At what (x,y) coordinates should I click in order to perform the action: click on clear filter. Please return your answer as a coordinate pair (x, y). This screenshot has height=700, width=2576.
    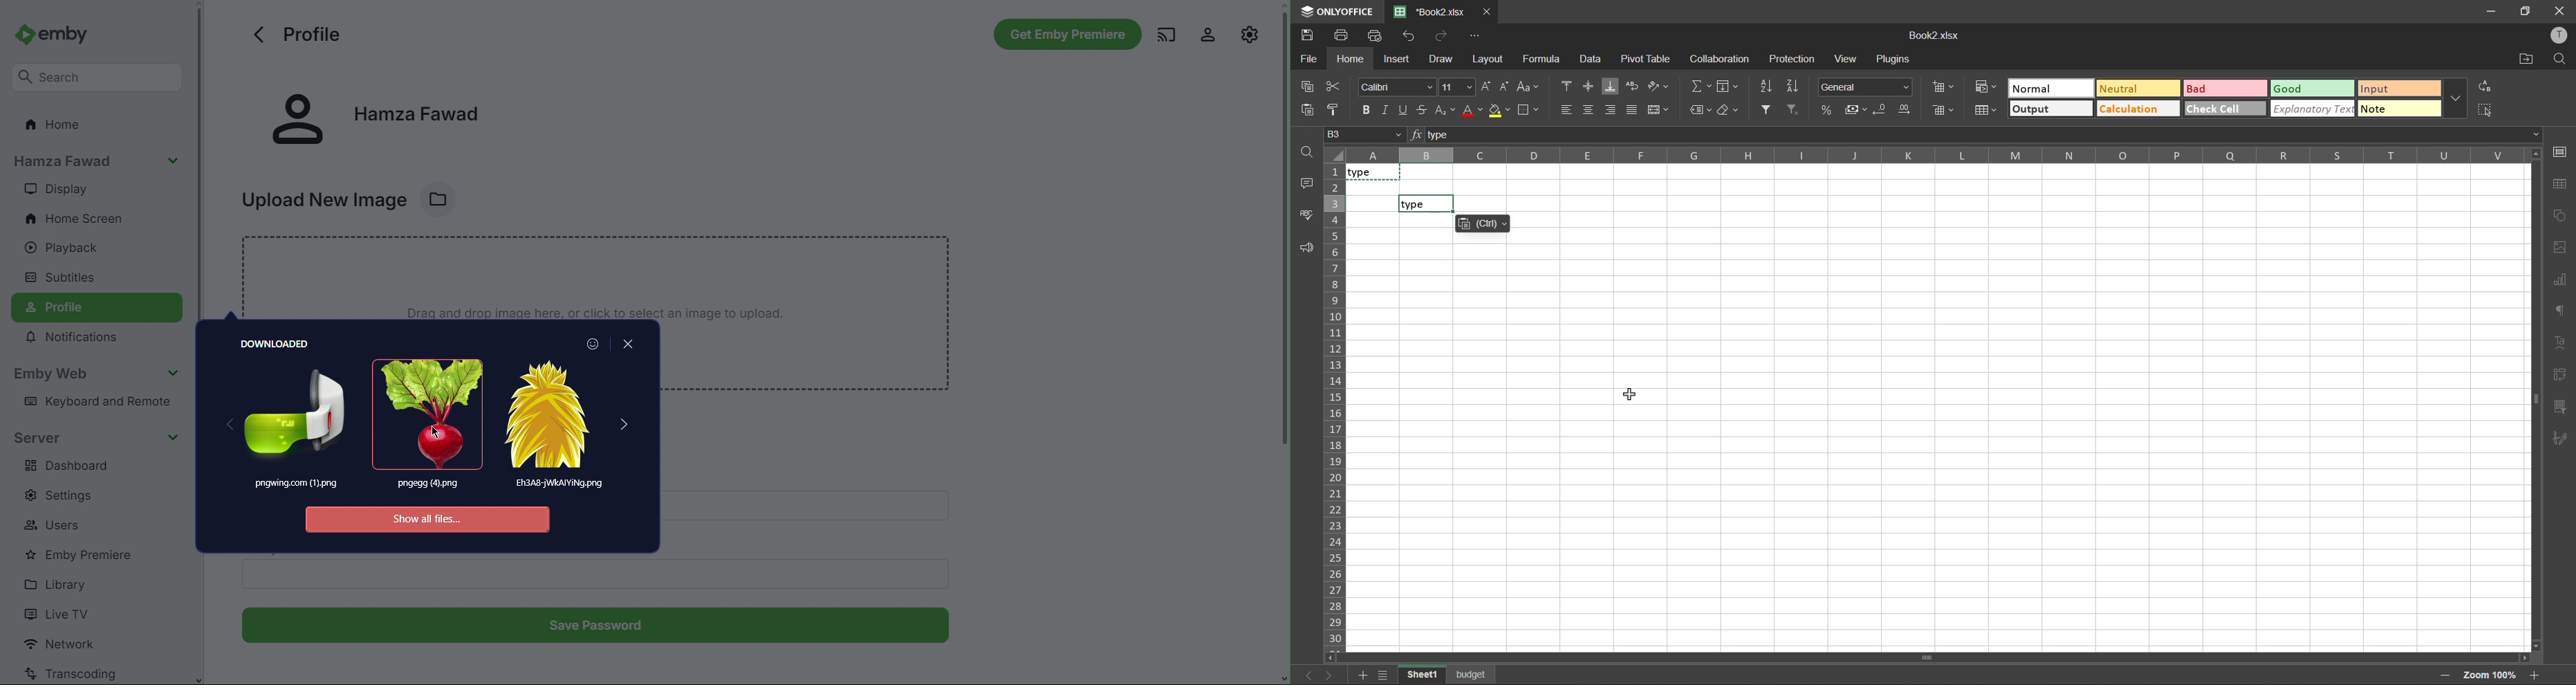
    Looking at the image, I should click on (1792, 111).